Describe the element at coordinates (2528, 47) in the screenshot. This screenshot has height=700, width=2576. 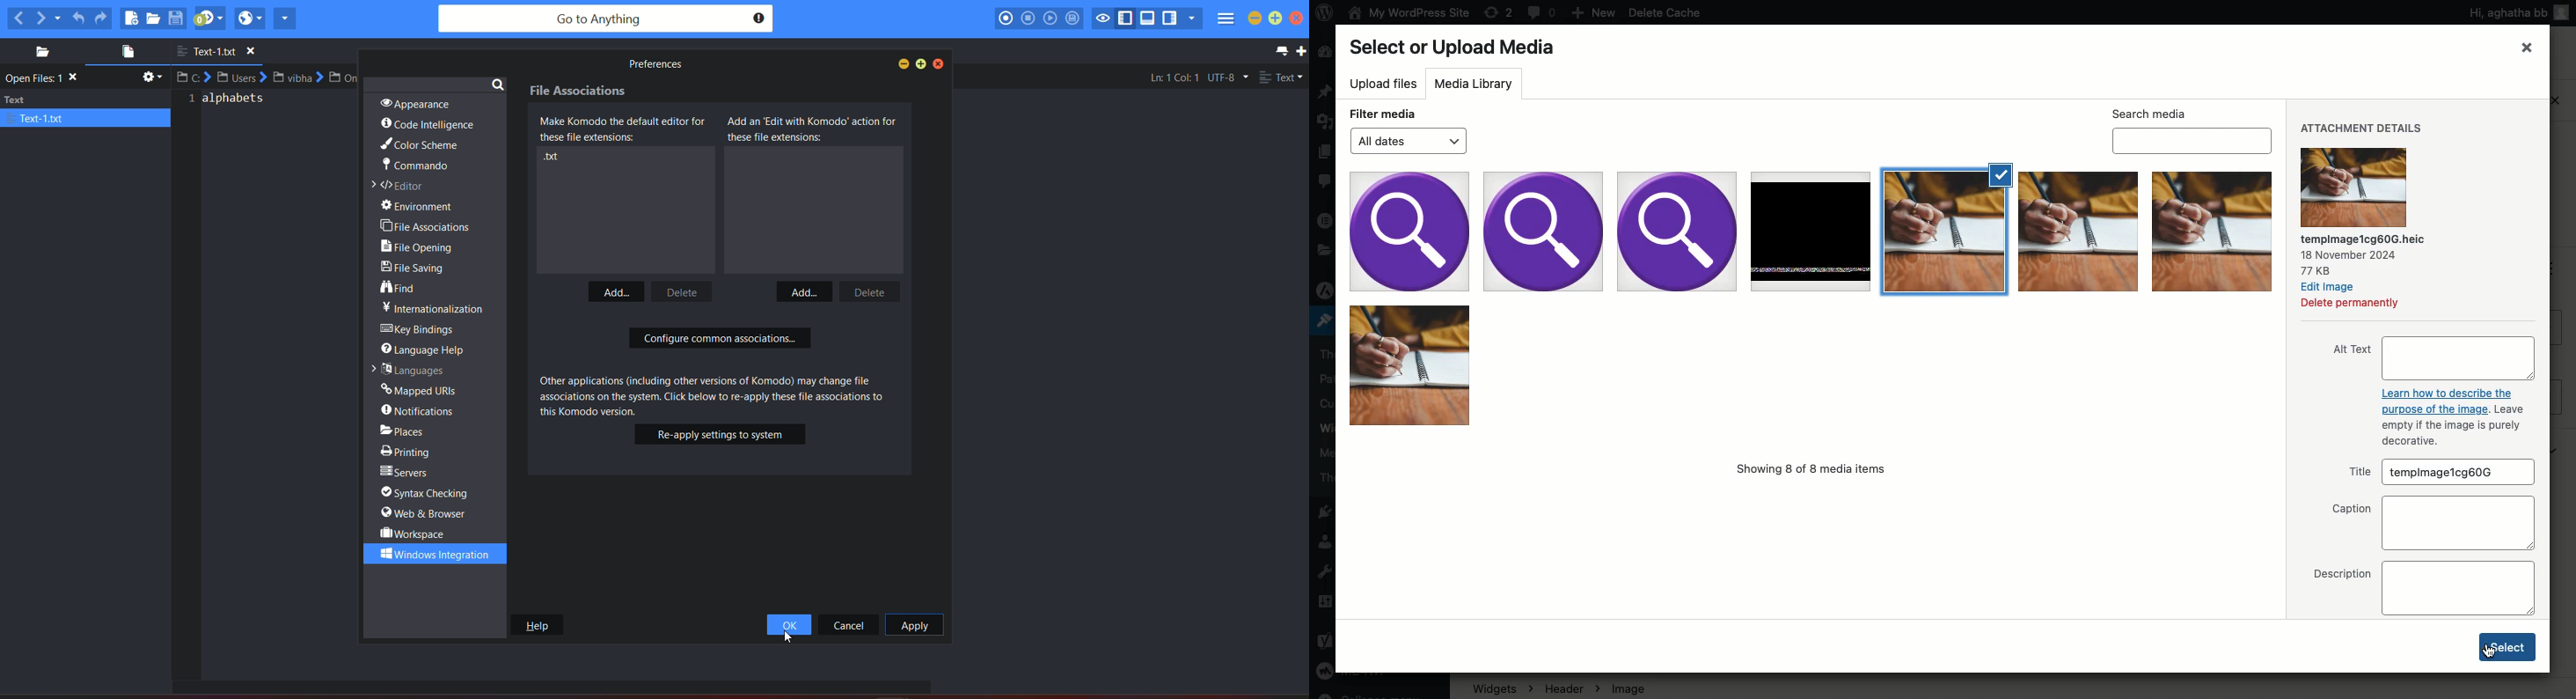
I see `Close` at that location.